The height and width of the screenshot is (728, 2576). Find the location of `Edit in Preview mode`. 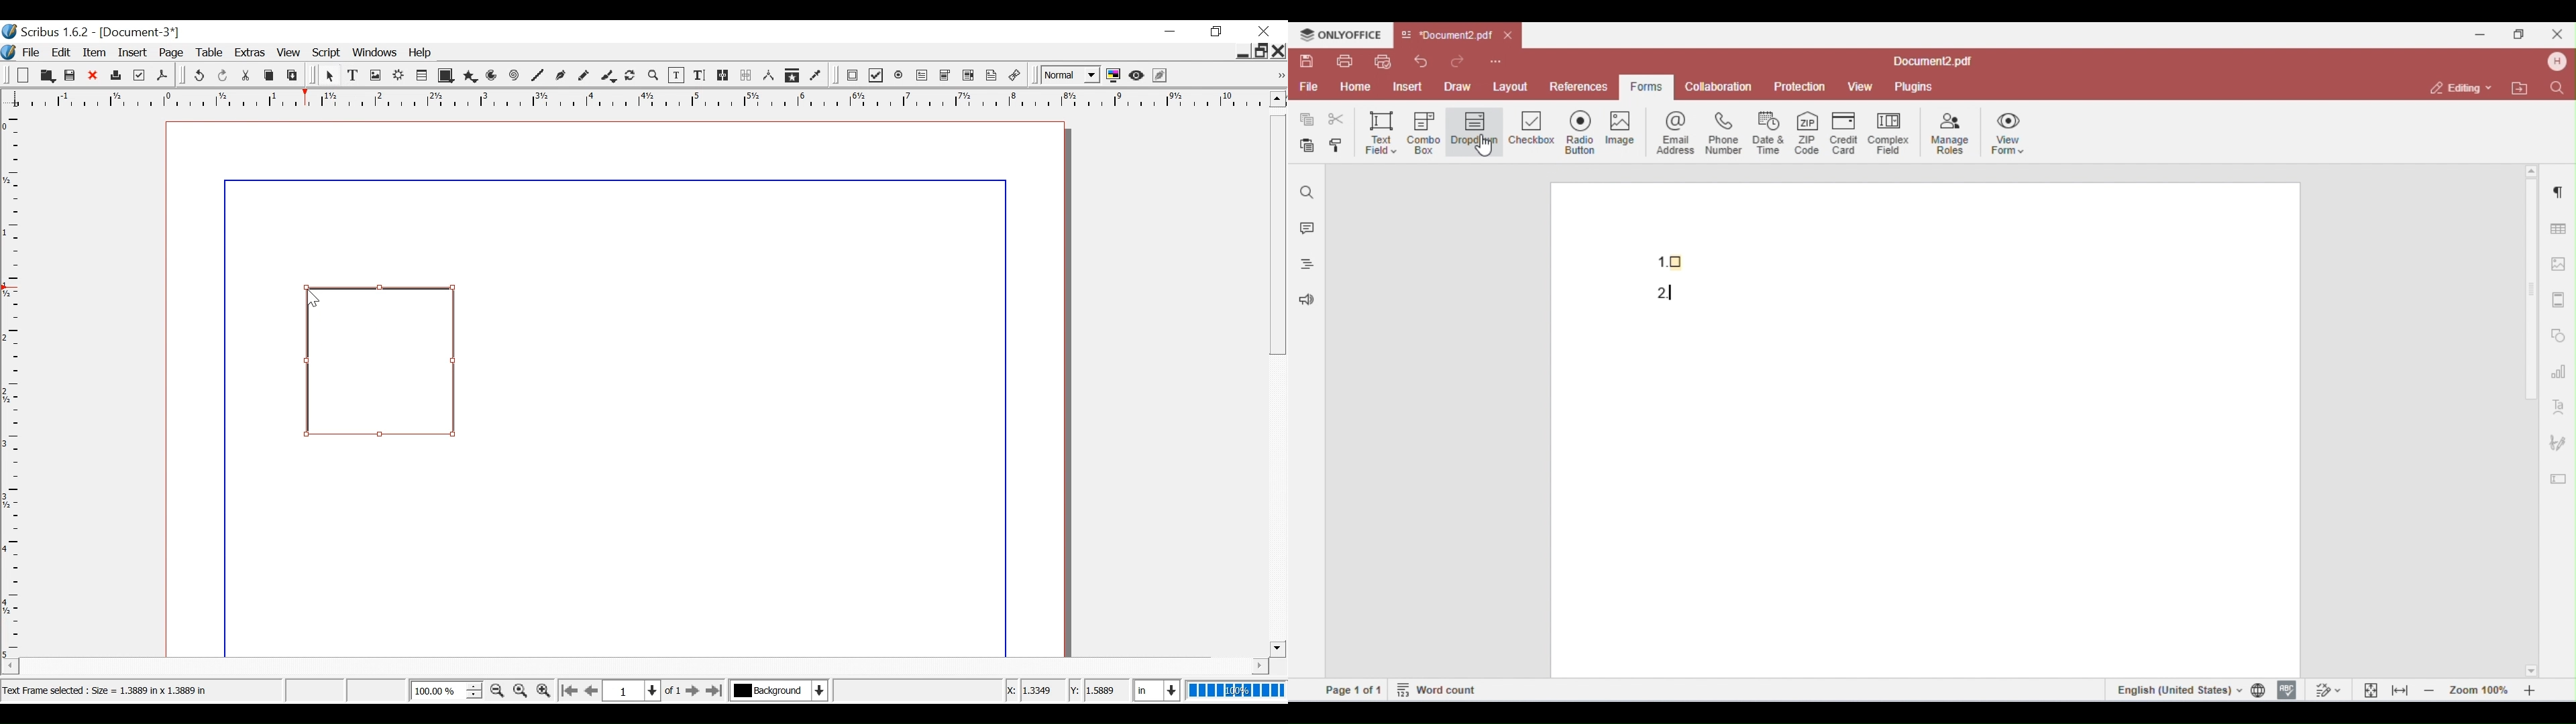

Edit in Preview mode is located at coordinates (1161, 75).